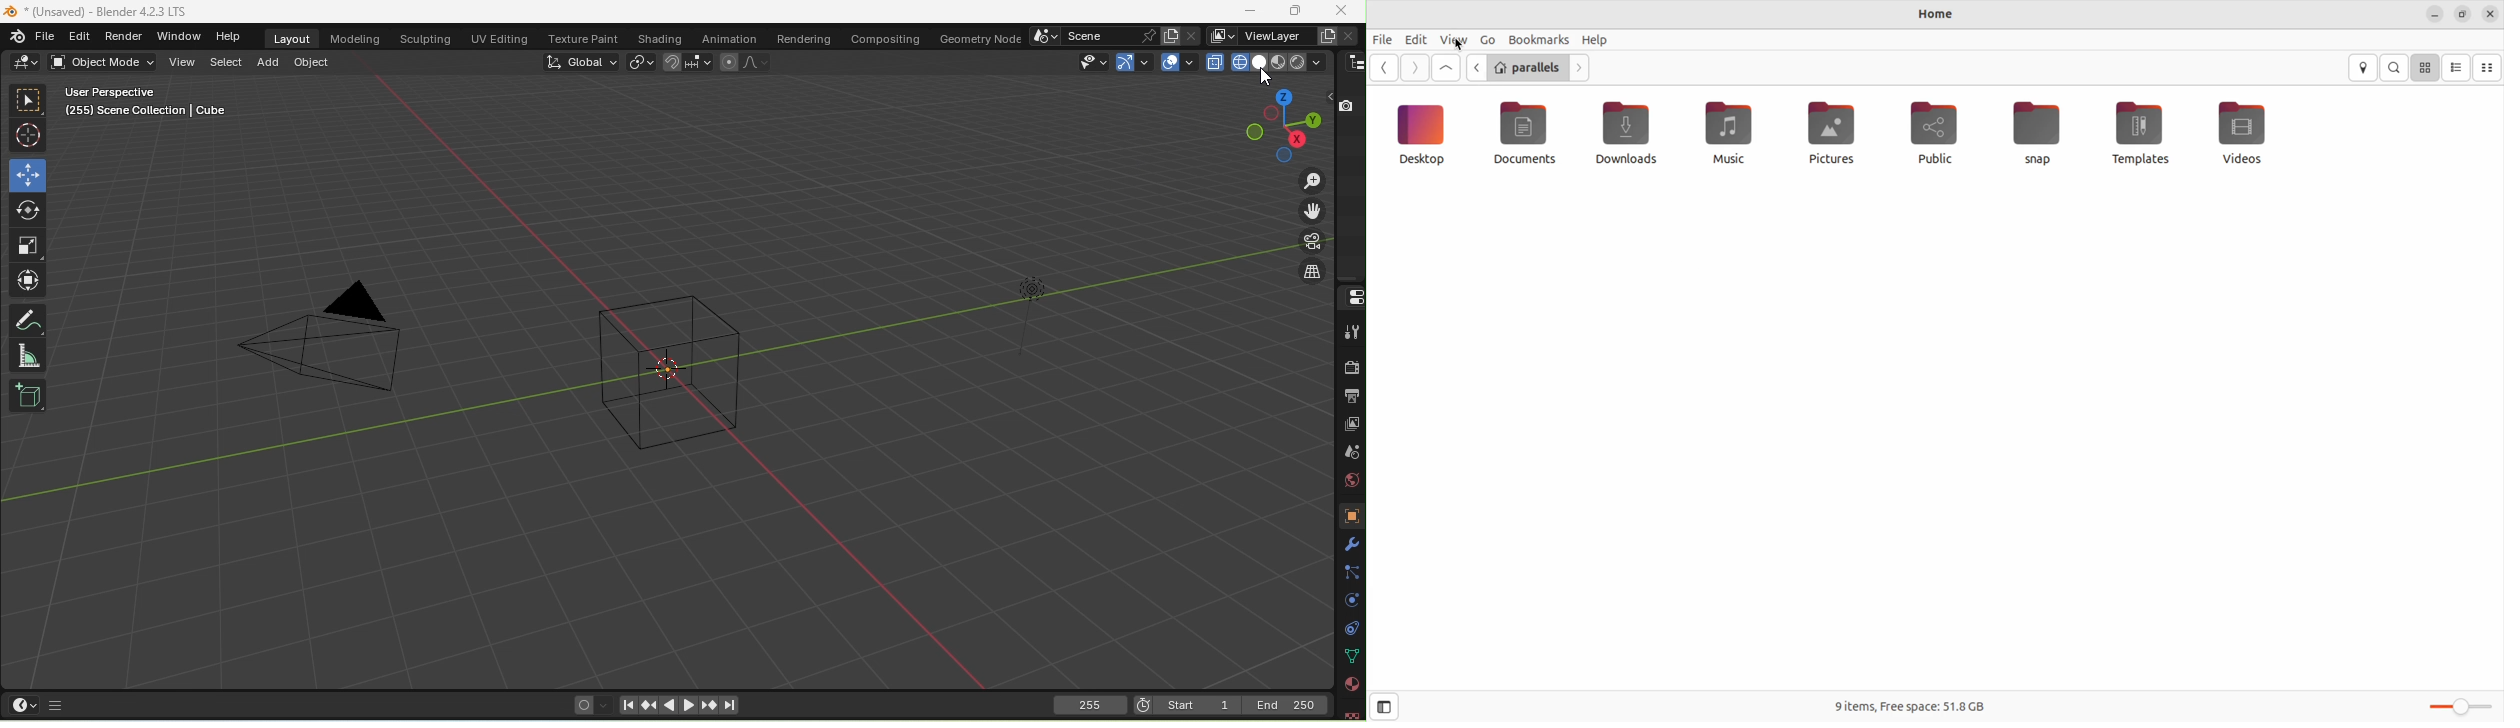 The height and width of the screenshot is (728, 2520). Describe the element at coordinates (1460, 44) in the screenshot. I see `Curosr` at that location.